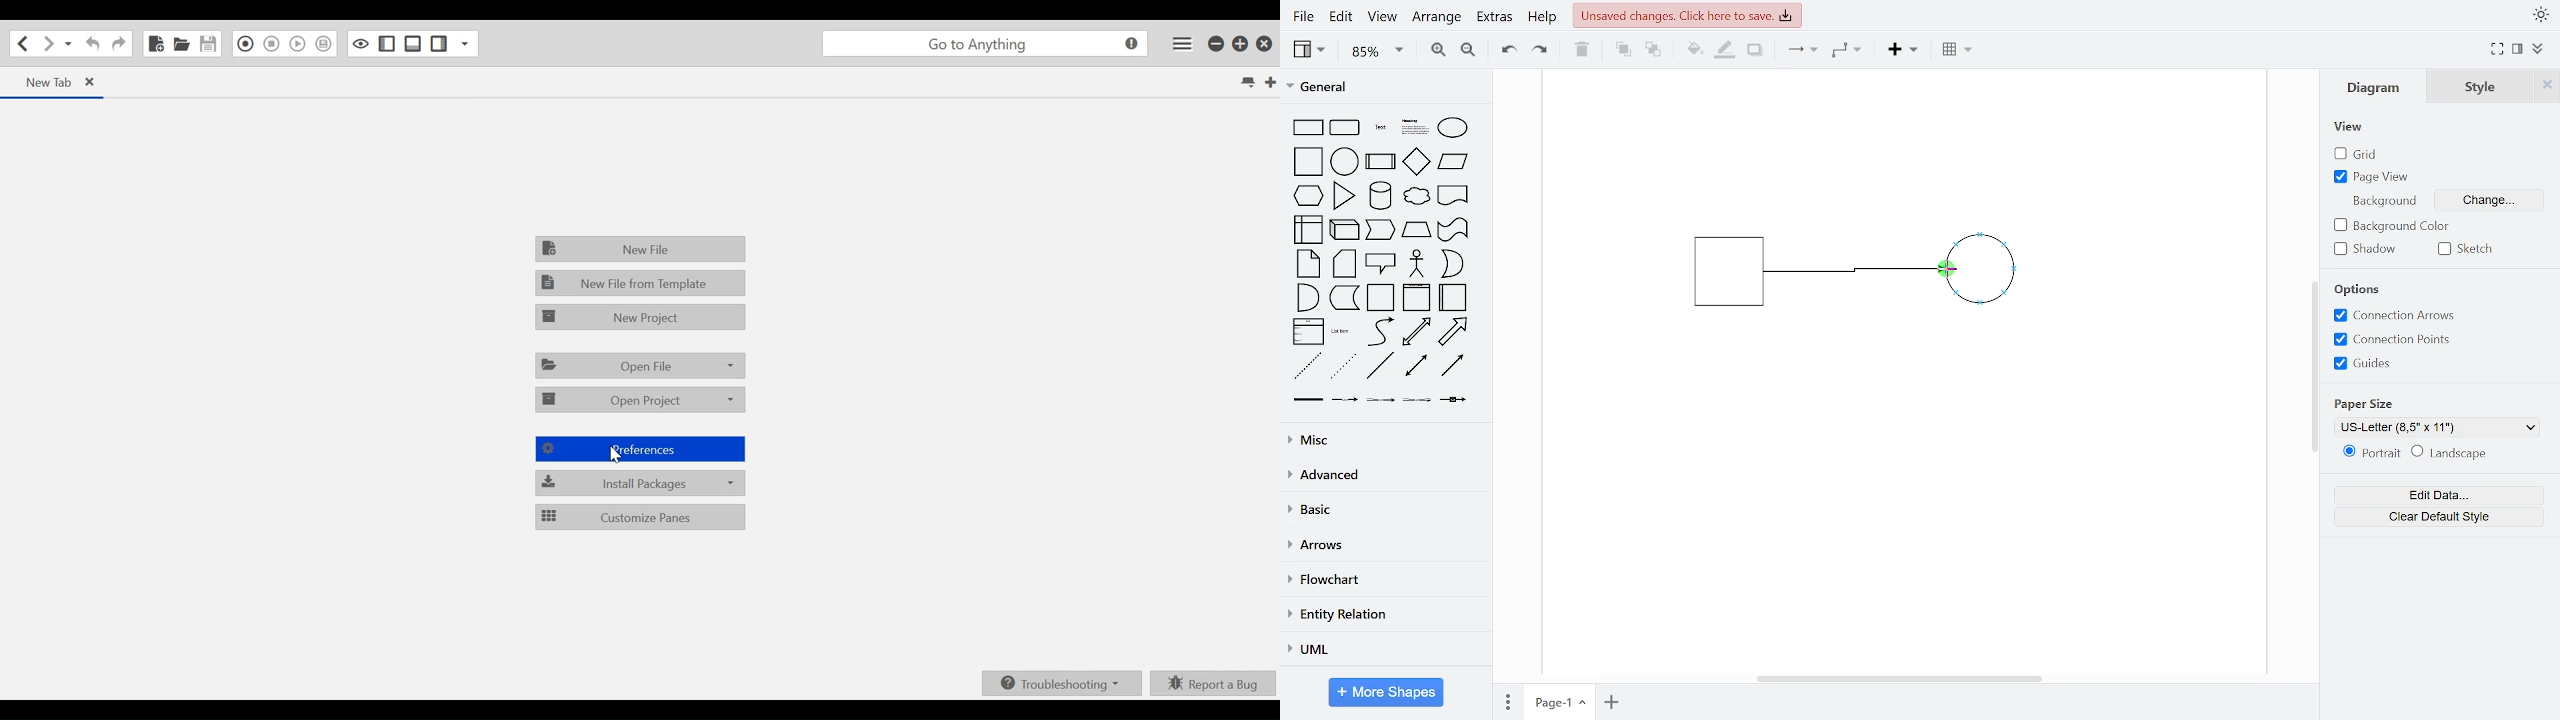  Describe the element at coordinates (1454, 194) in the screenshot. I see `document` at that location.